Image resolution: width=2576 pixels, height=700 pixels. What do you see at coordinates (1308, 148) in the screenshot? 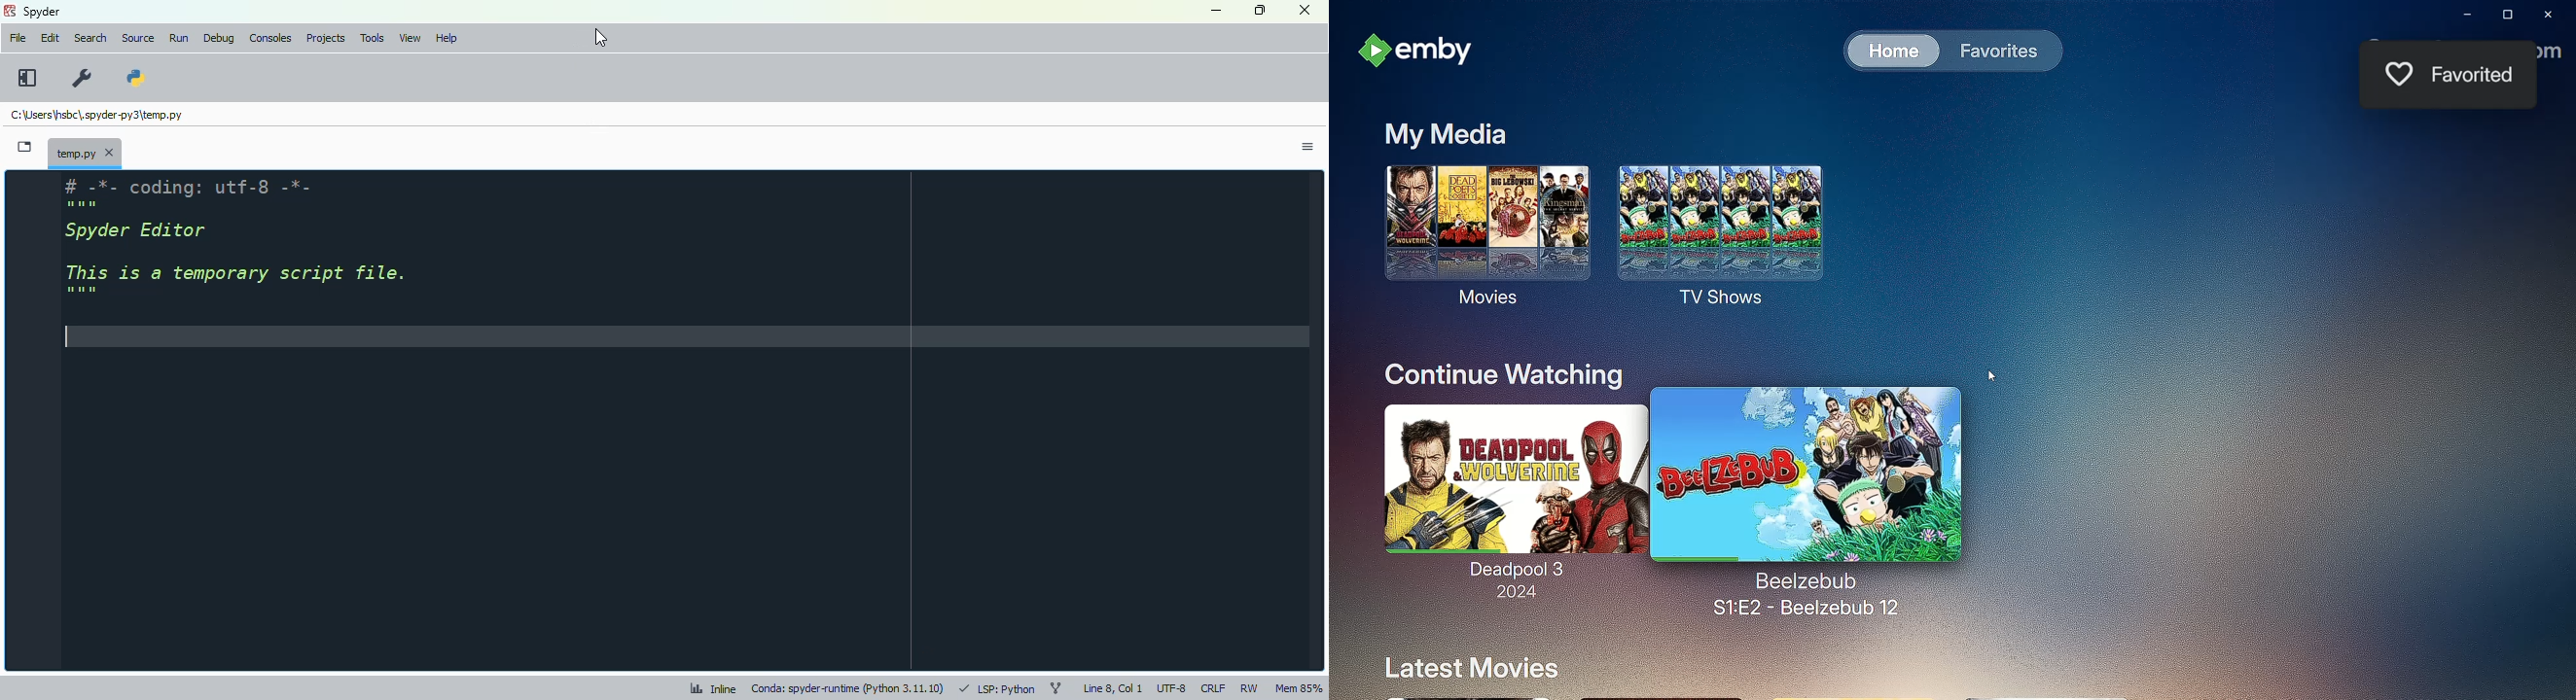
I see `options` at bounding box center [1308, 148].